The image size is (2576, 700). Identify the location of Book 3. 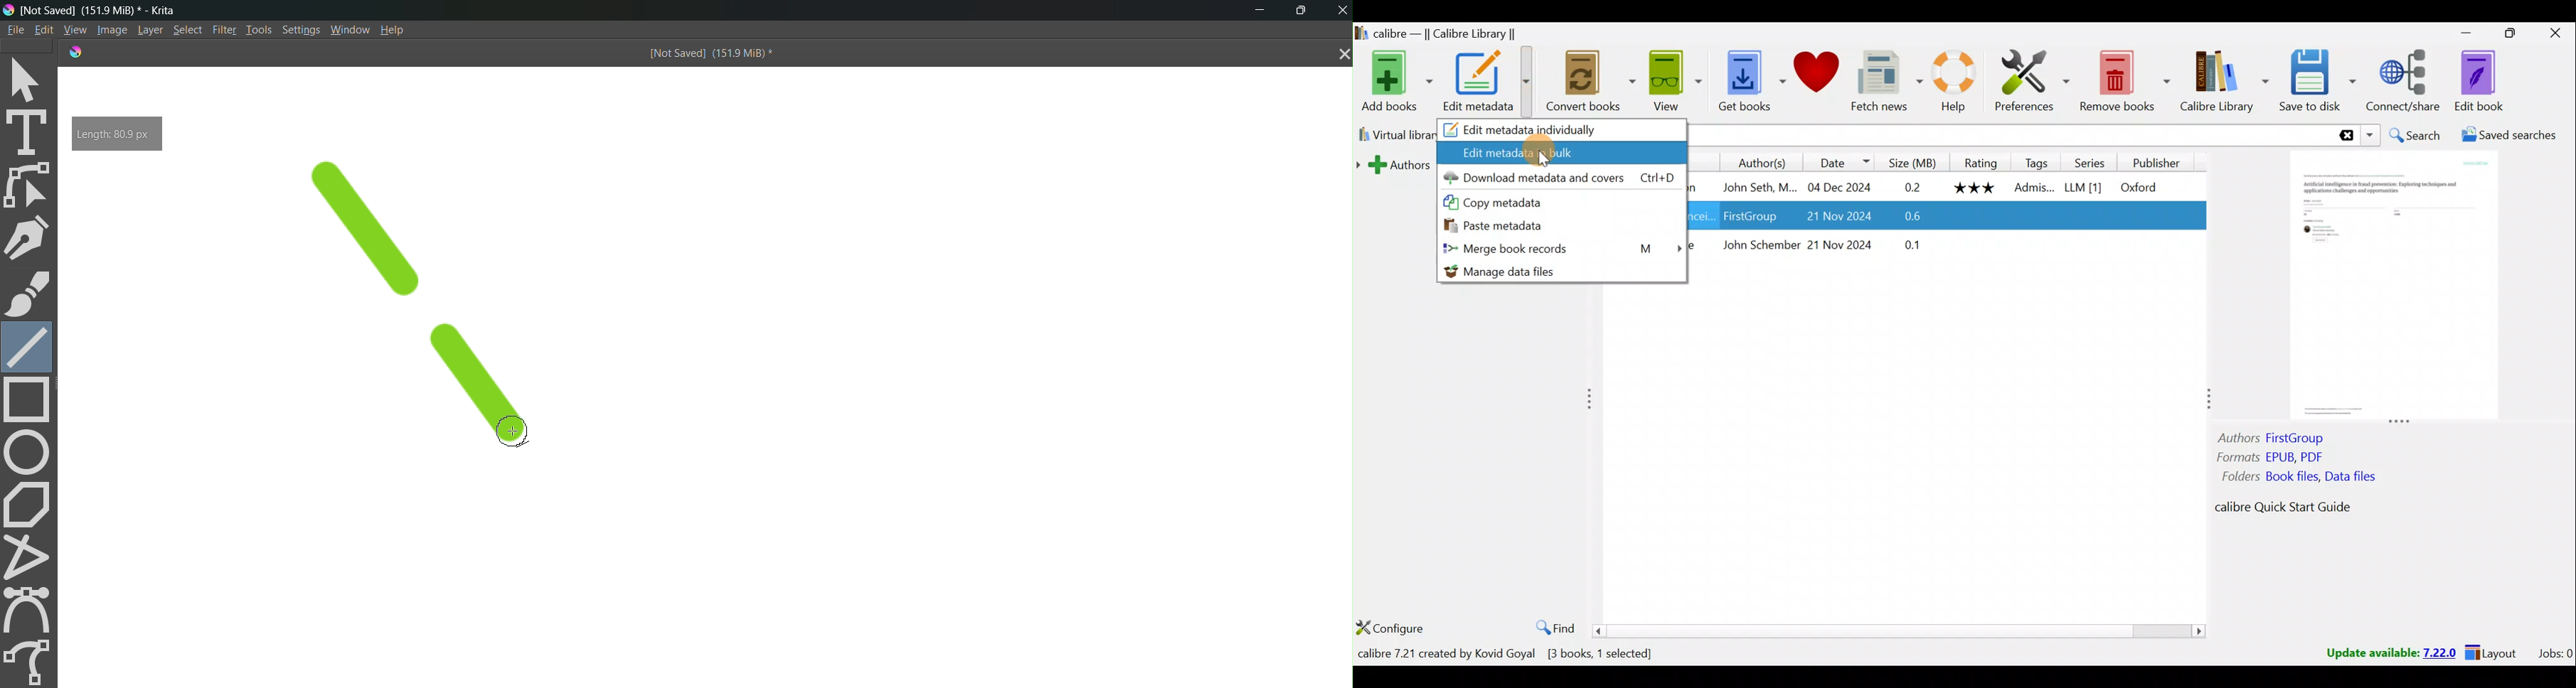
(1947, 248).